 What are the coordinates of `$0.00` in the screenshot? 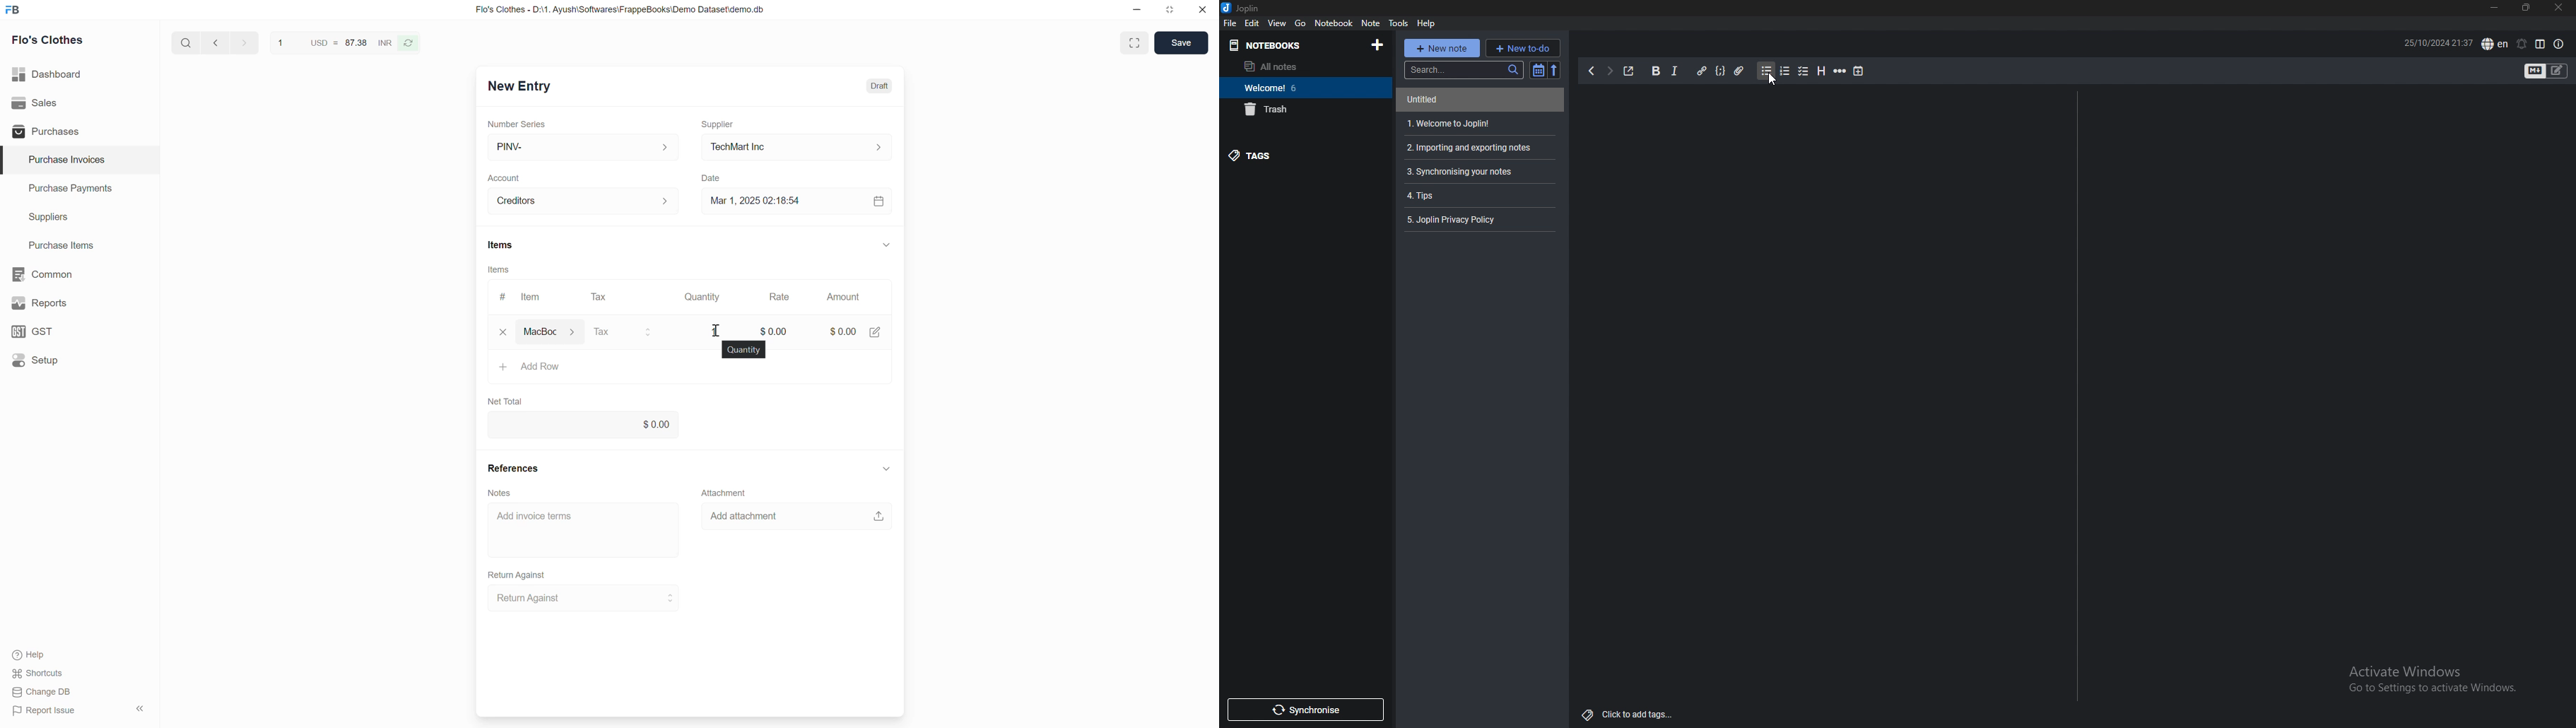 It's located at (856, 329).